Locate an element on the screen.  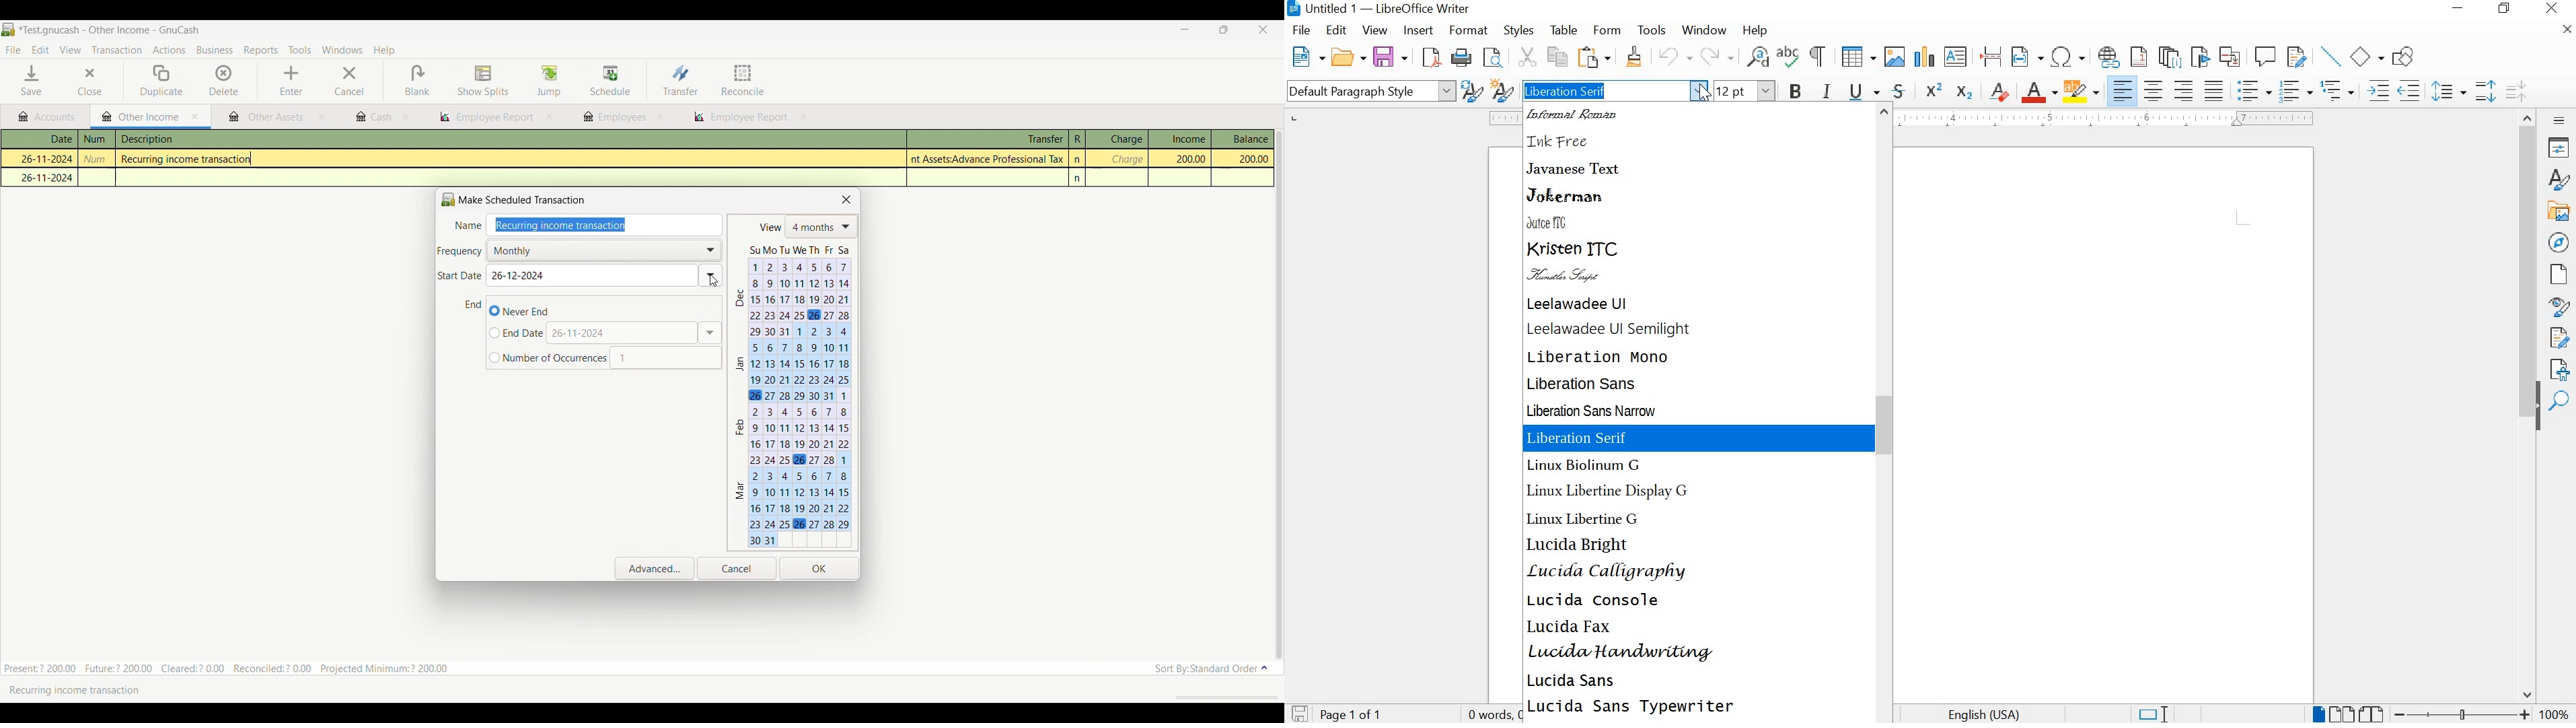
RESTORE DOWN is located at coordinates (2507, 10).